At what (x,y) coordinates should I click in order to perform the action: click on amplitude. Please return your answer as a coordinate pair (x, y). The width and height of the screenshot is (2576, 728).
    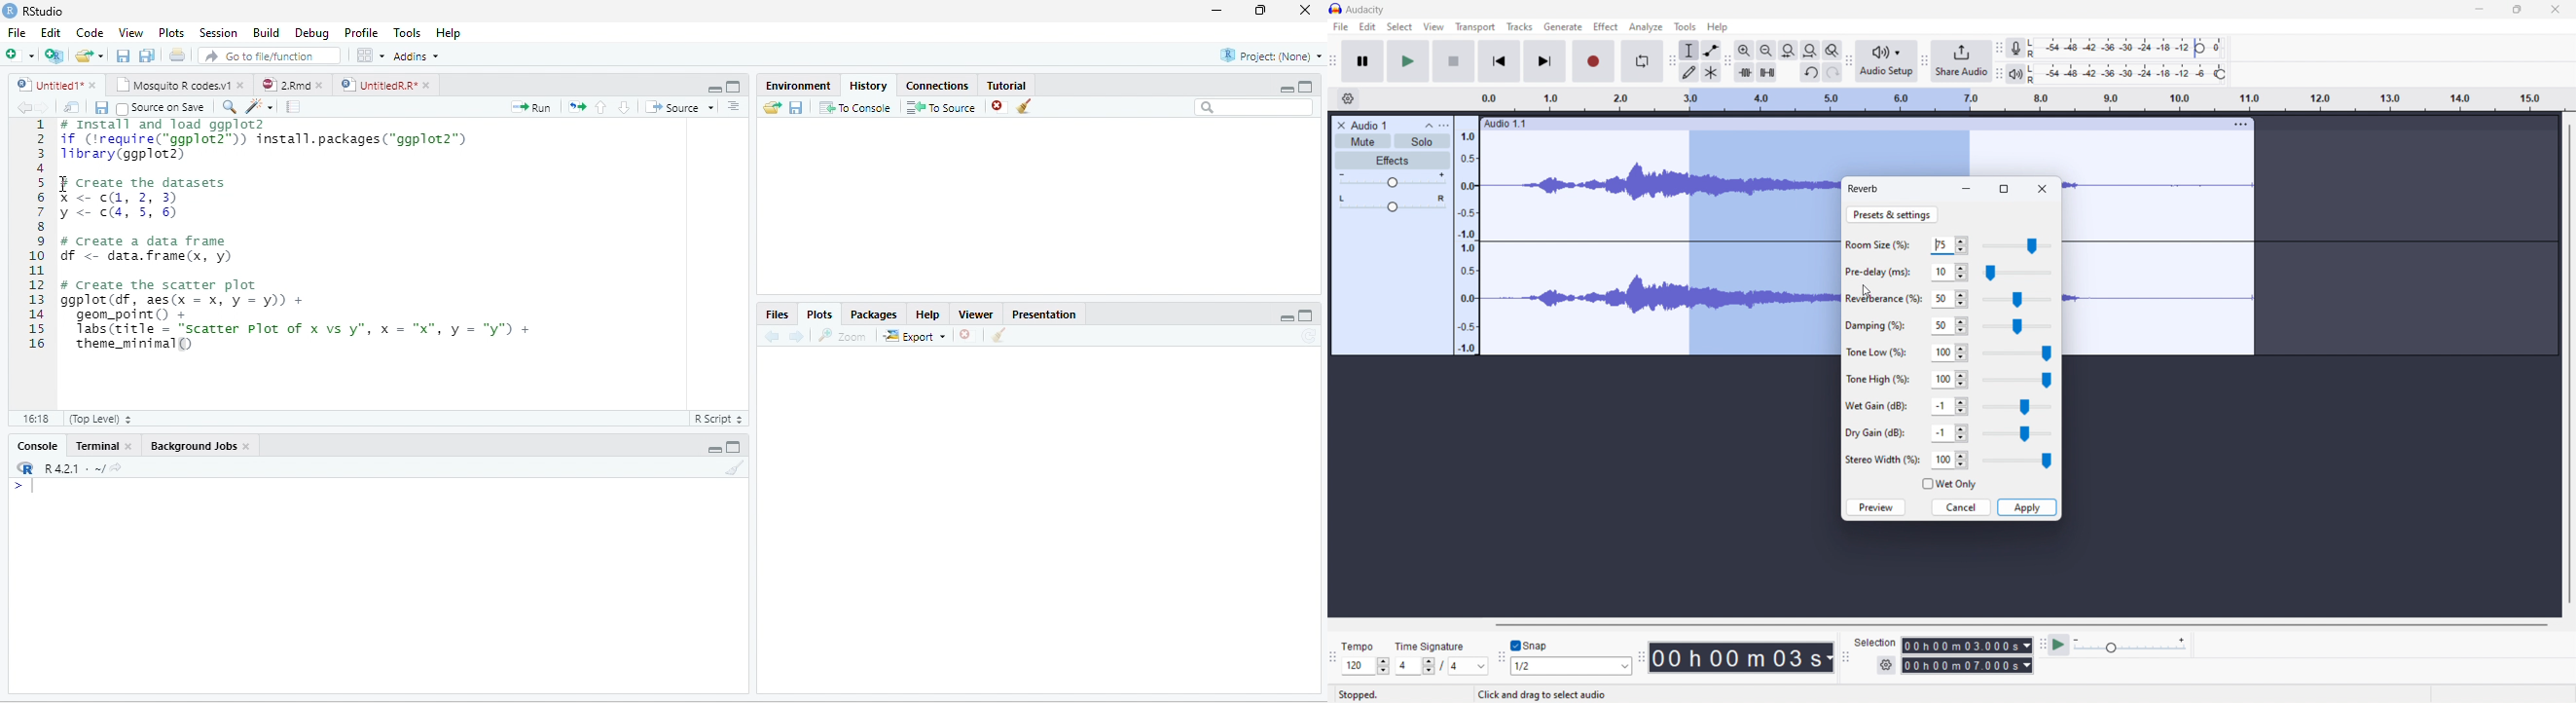
    Looking at the image, I should click on (1468, 243).